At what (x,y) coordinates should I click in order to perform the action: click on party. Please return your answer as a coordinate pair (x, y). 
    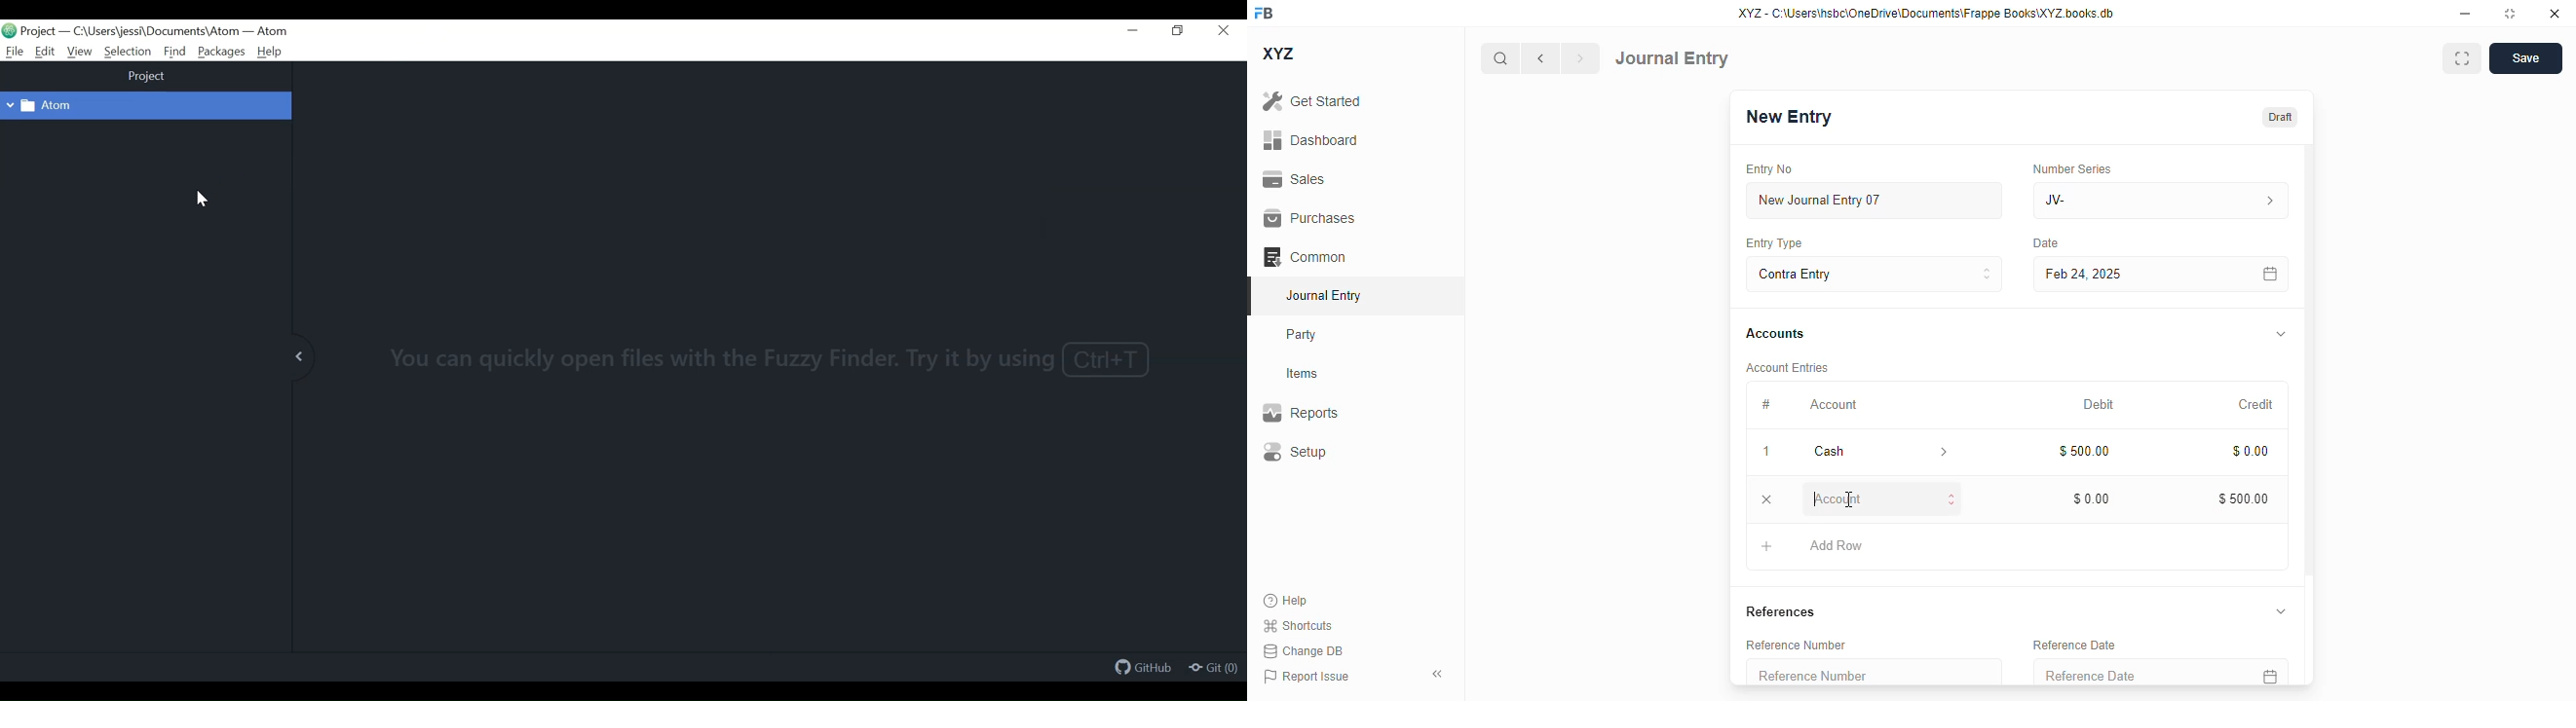
    Looking at the image, I should click on (1304, 335).